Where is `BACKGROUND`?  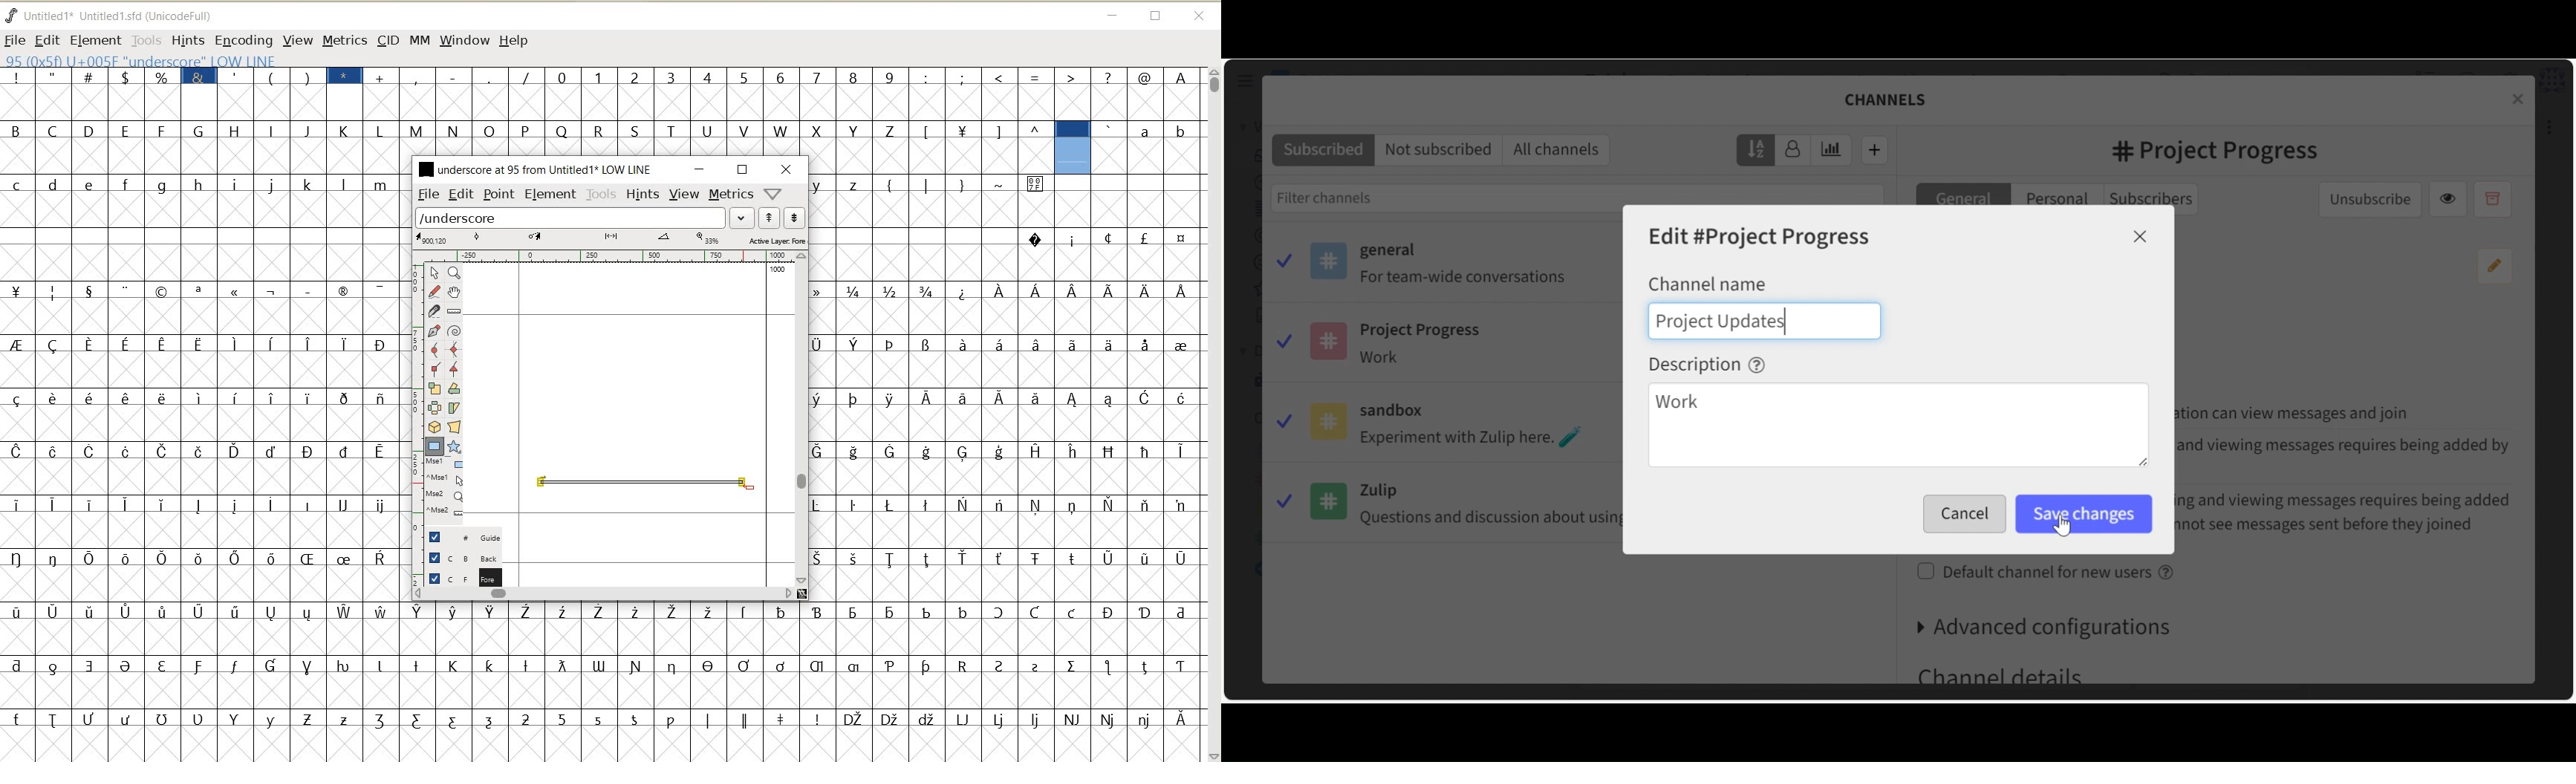 BACKGROUND is located at coordinates (458, 558).